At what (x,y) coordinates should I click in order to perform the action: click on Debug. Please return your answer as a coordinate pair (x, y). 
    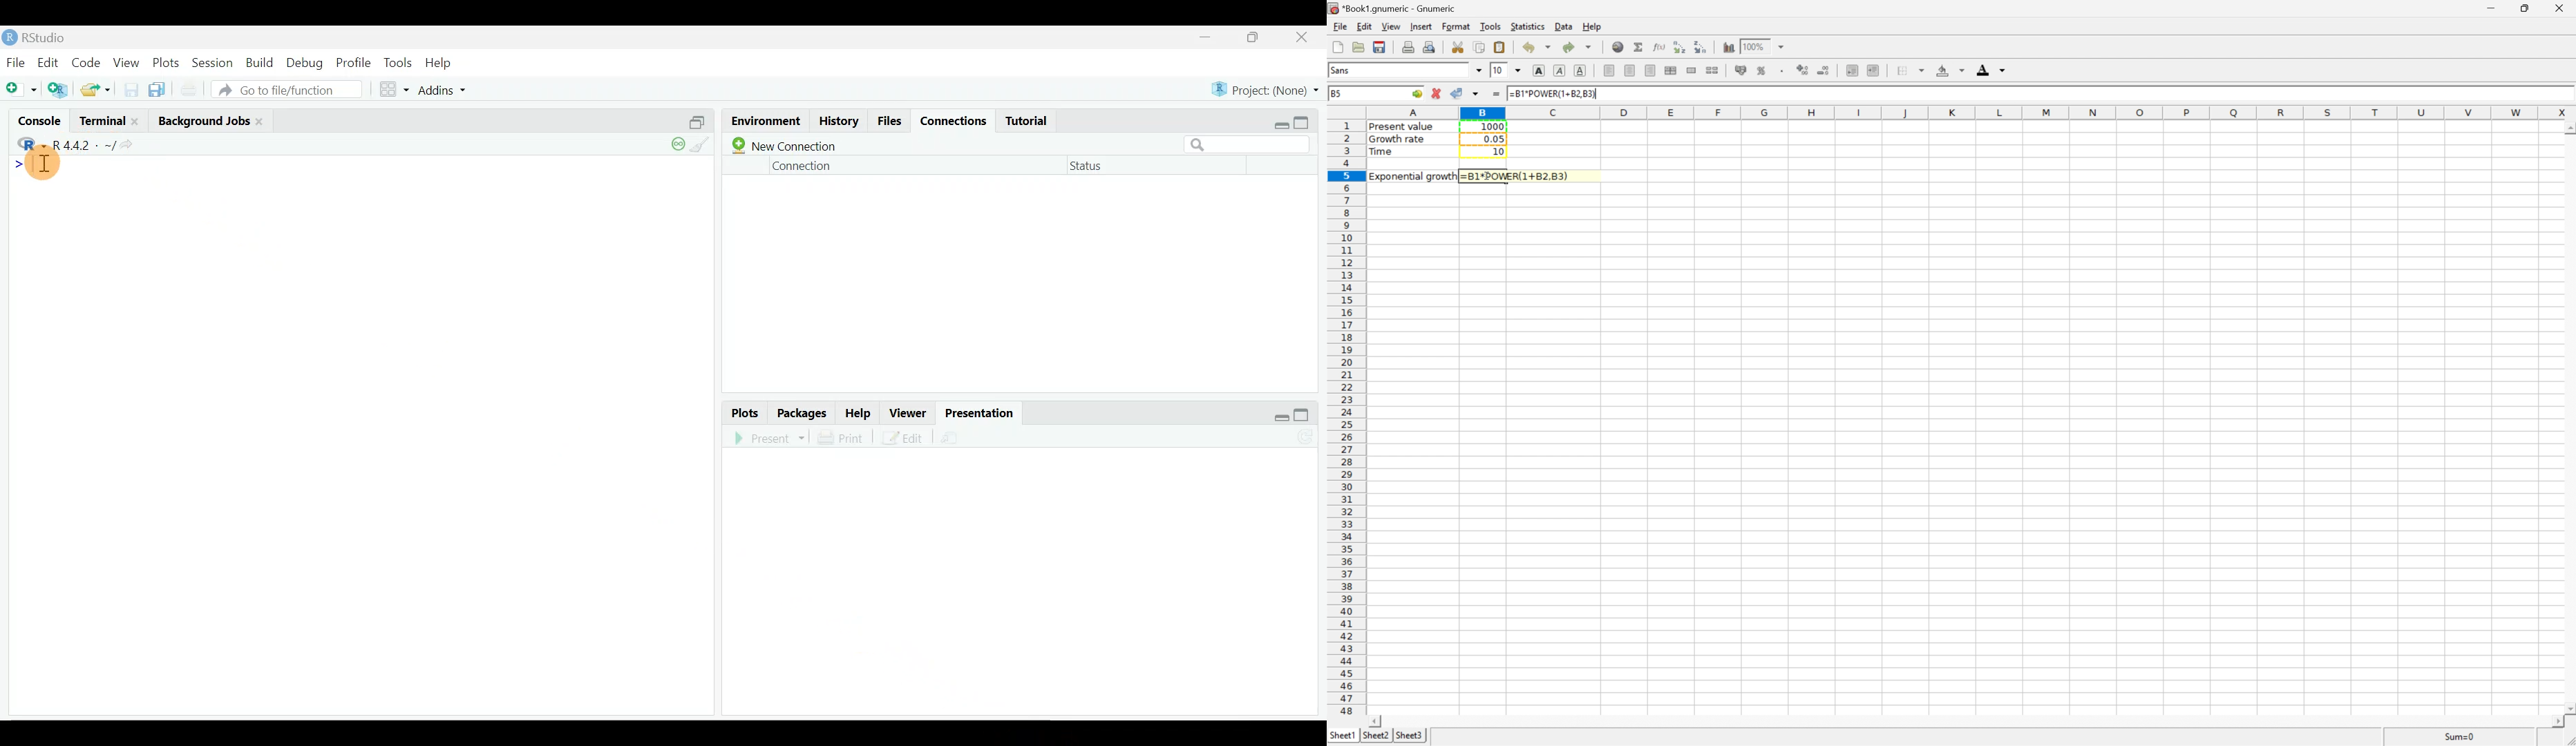
    Looking at the image, I should click on (307, 61).